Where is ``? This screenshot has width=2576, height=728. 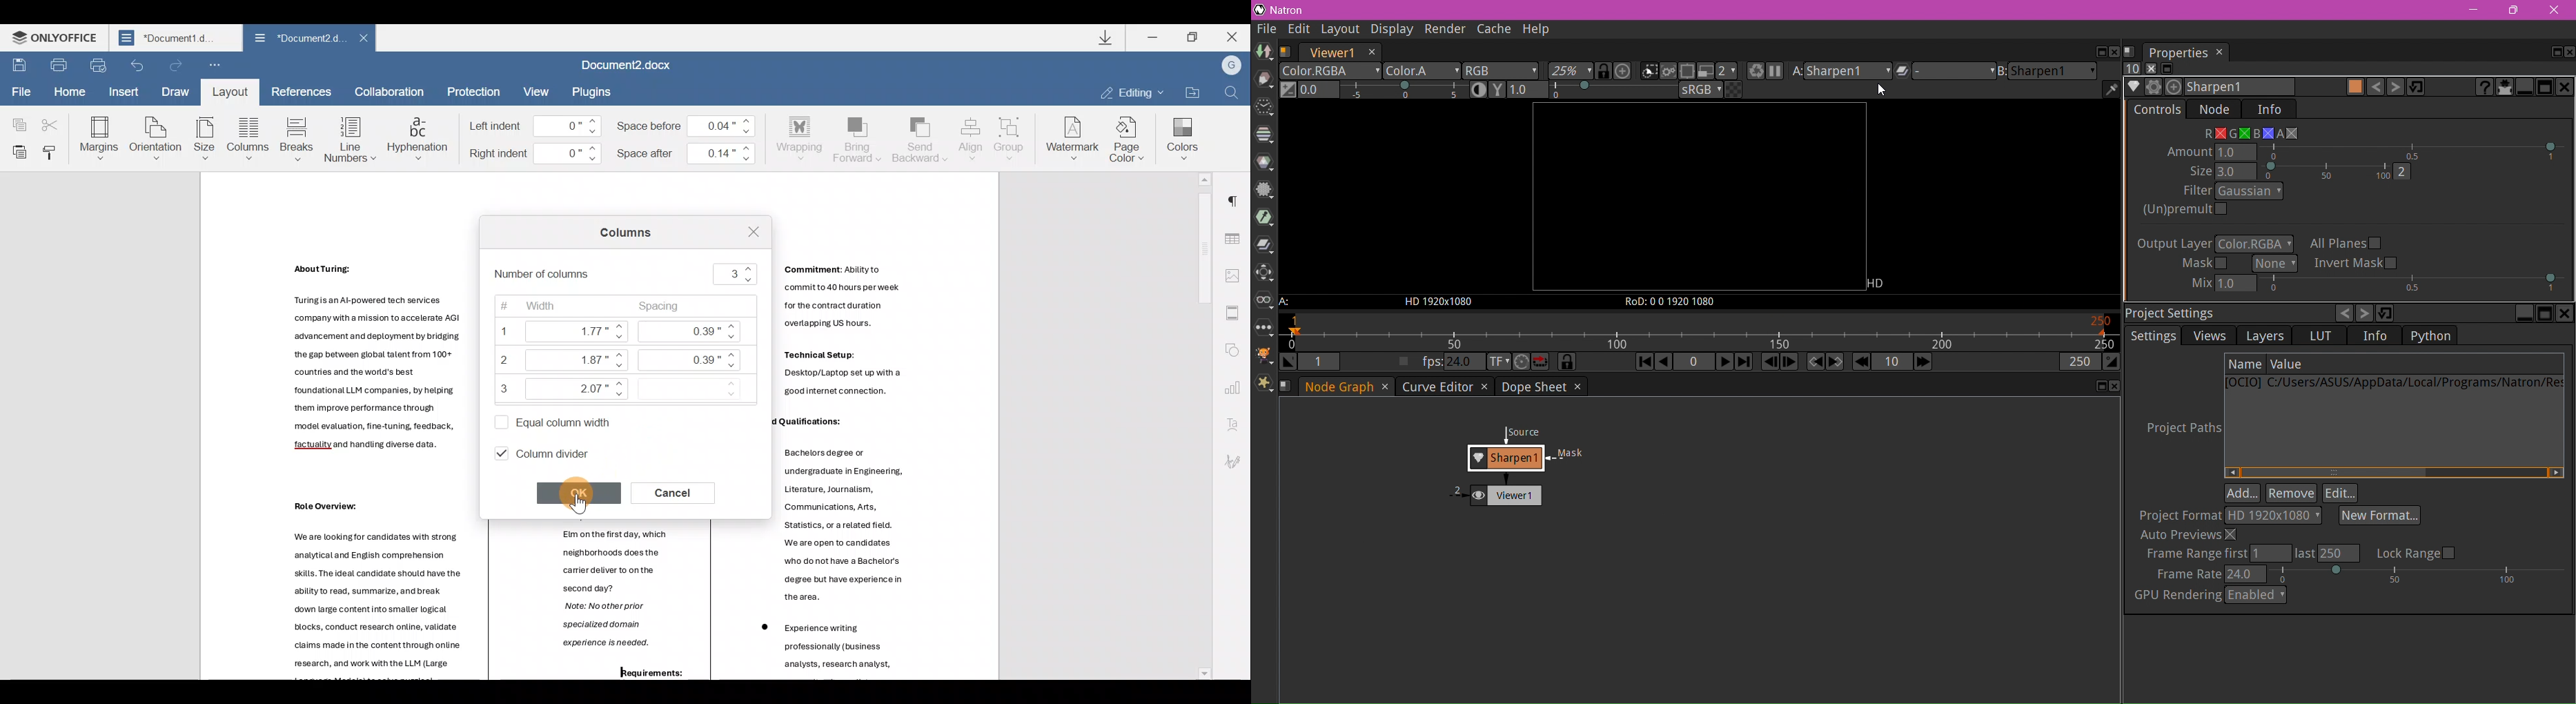
 is located at coordinates (847, 521).